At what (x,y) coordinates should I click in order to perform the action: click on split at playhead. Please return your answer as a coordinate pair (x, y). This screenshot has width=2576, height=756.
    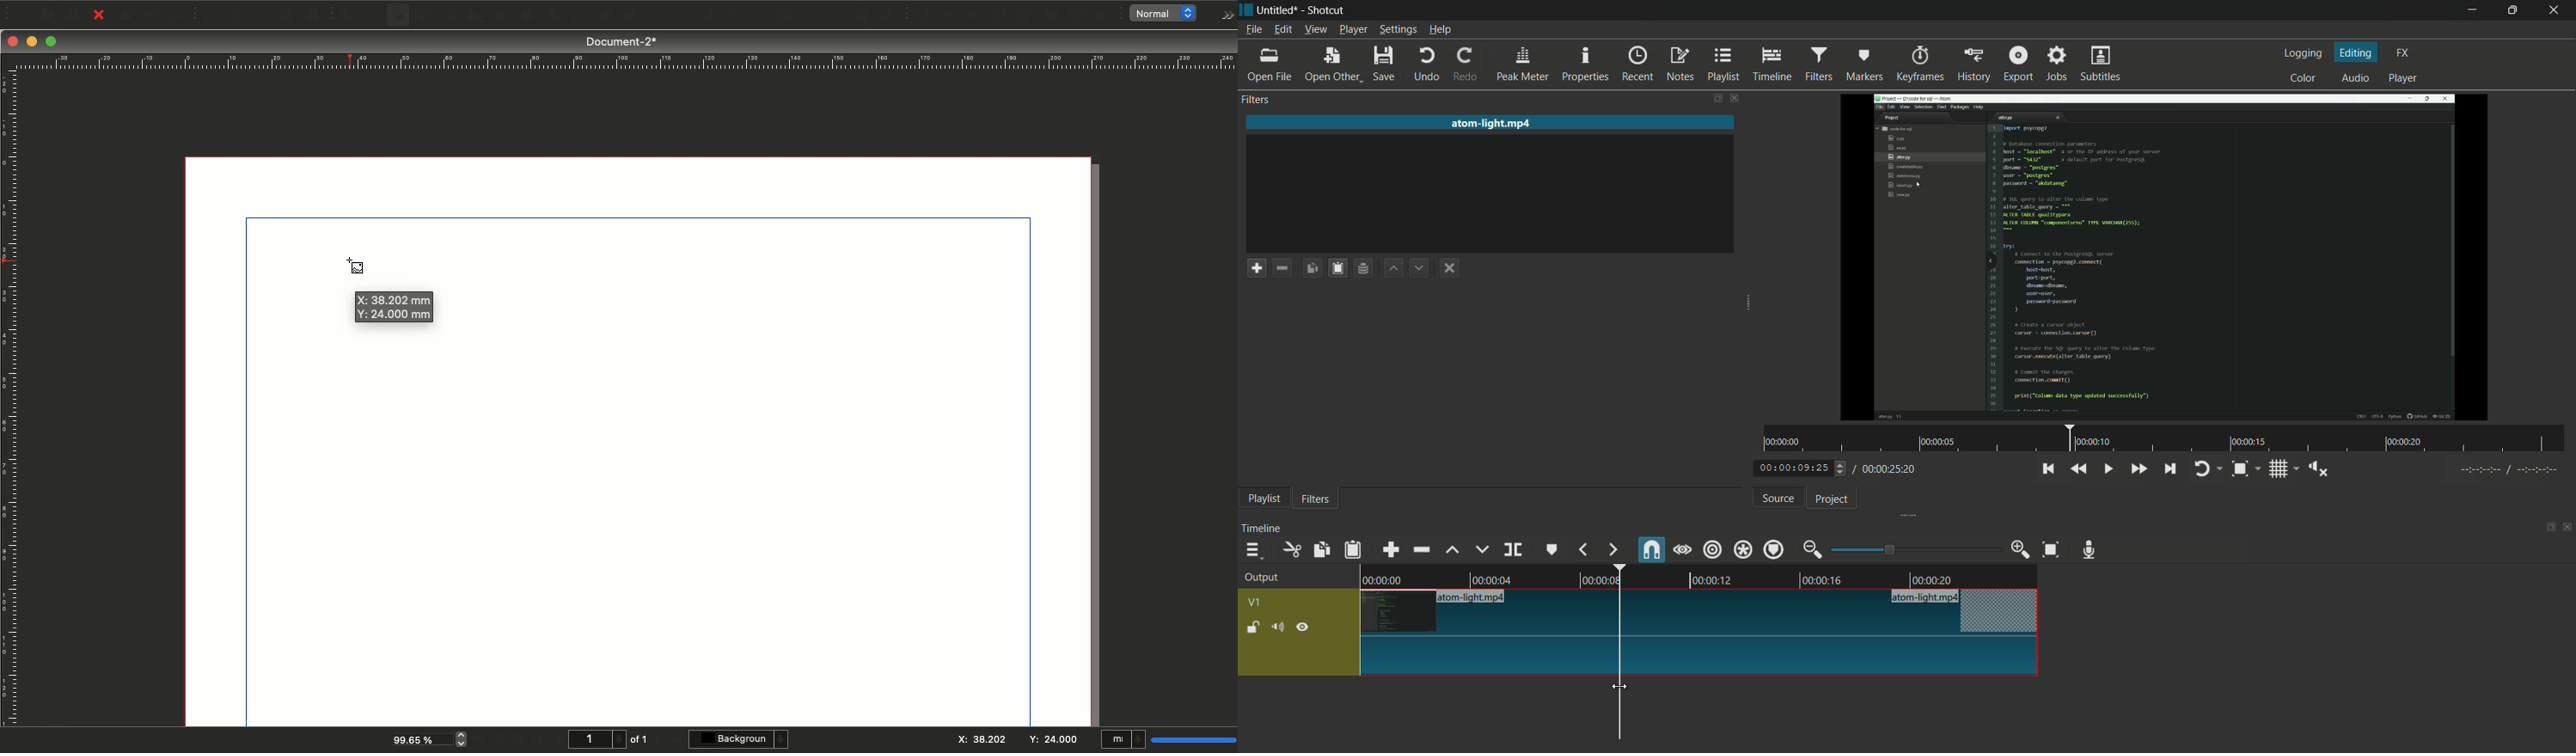
    Looking at the image, I should click on (1513, 549).